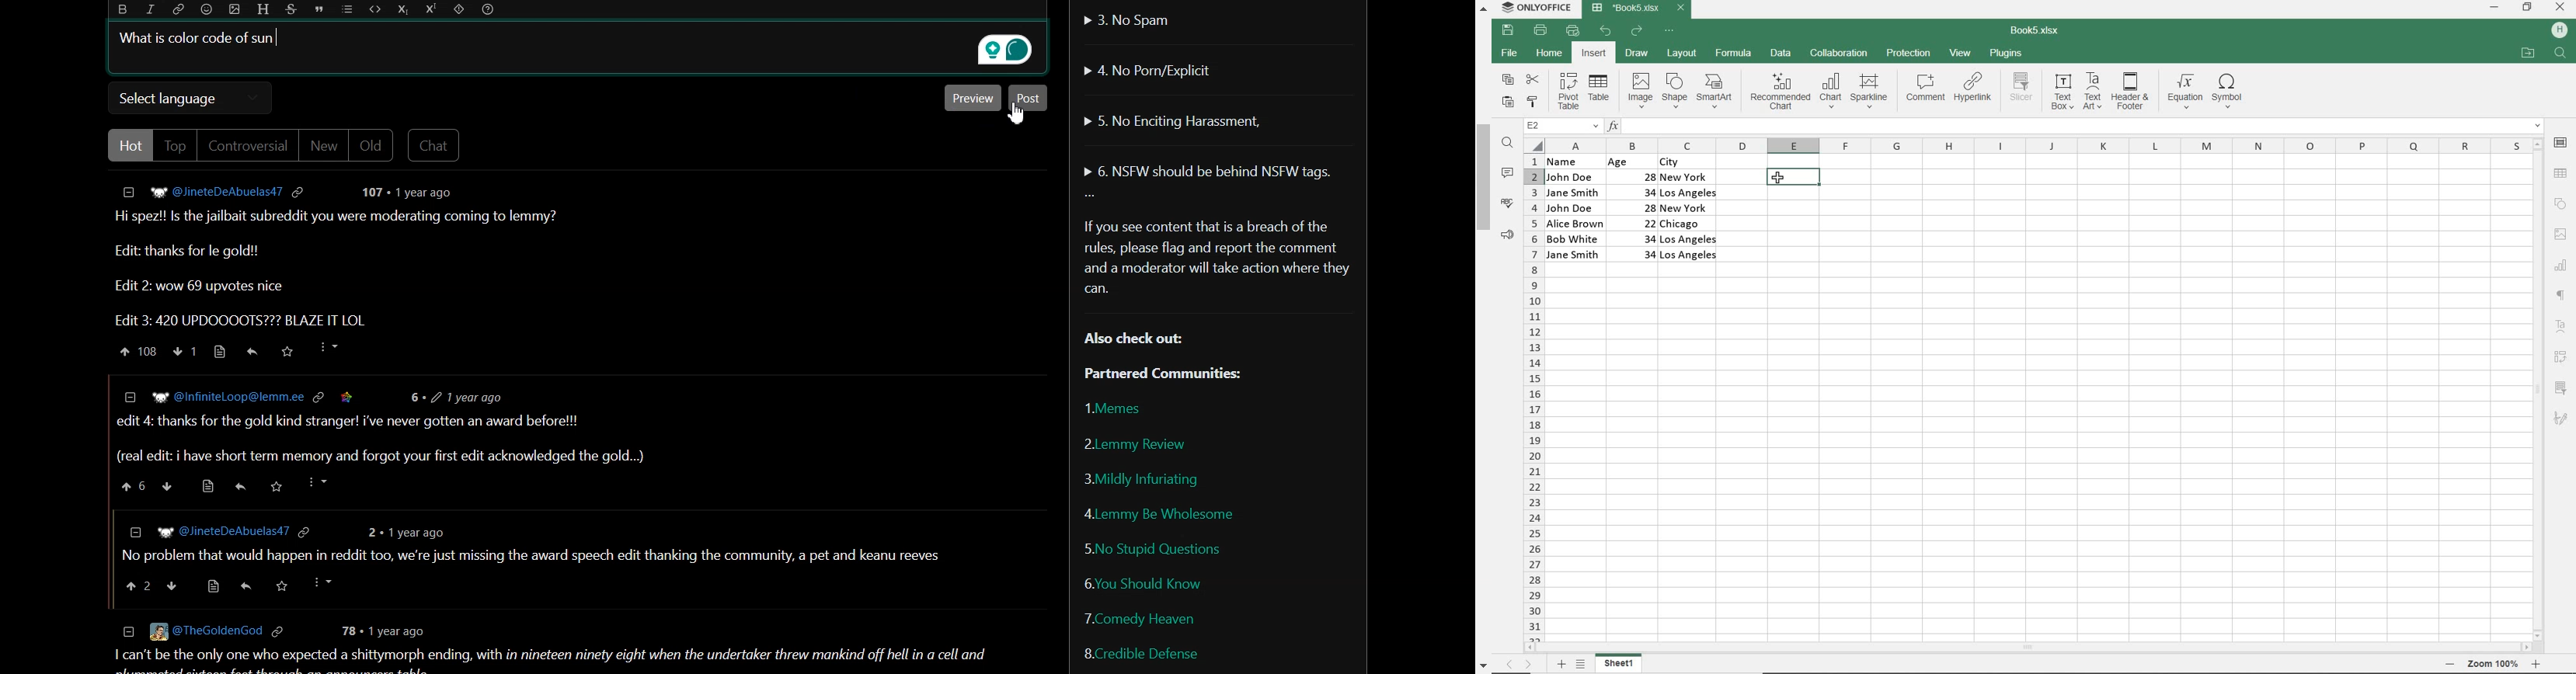  Describe the element at coordinates (2022, 92) in the screenshot. I see `SLICER` at that location.